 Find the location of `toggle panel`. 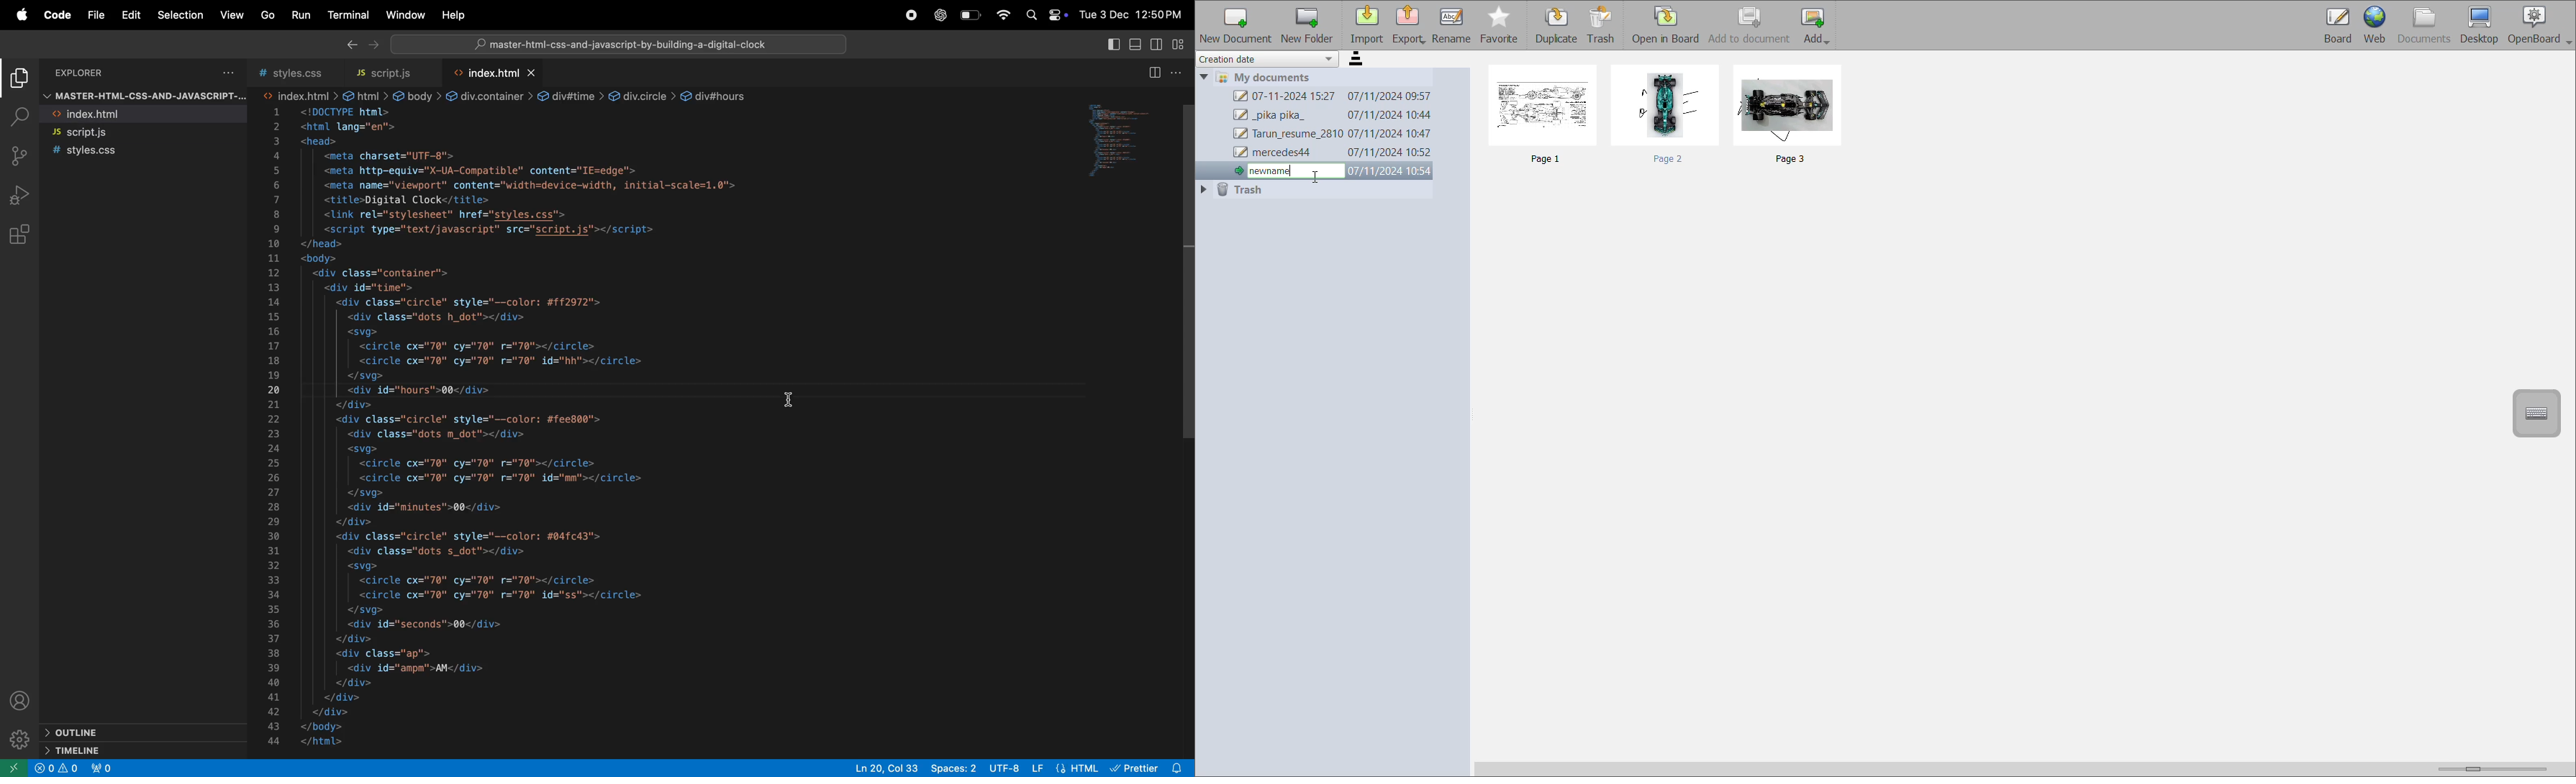

toggle panel is located at coordinates (1112, 44).